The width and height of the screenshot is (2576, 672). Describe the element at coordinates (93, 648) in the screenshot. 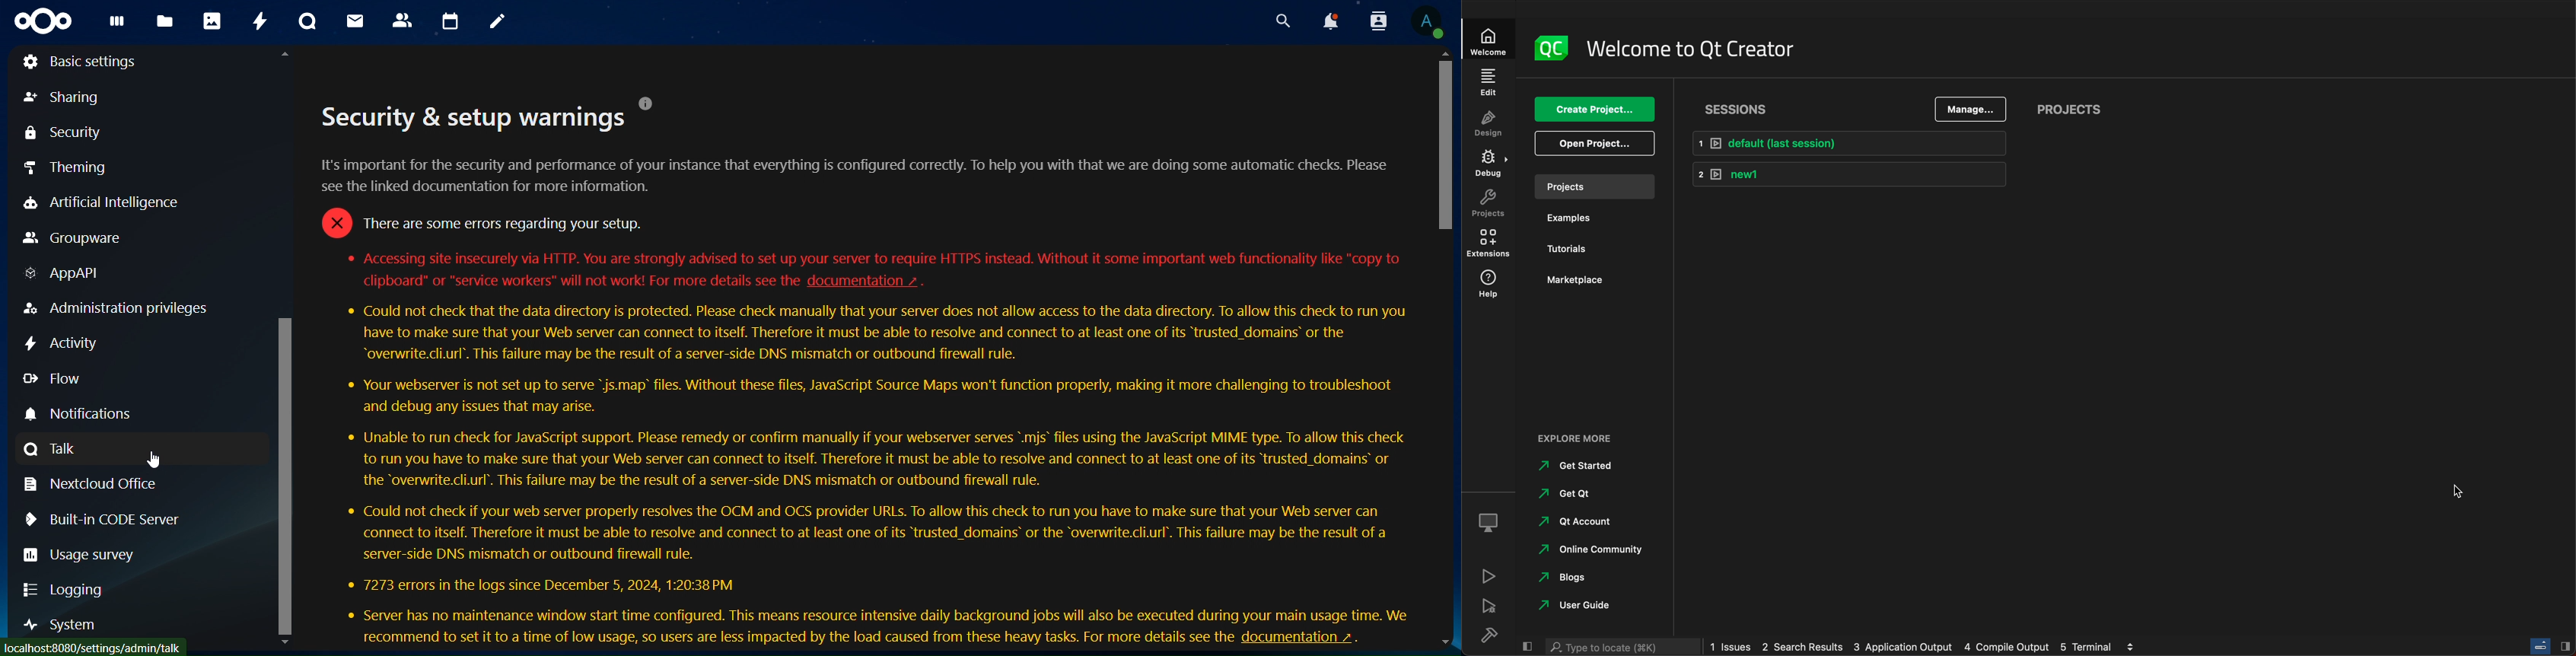

I see `loca/host/settings/admin/tmk` at that location.